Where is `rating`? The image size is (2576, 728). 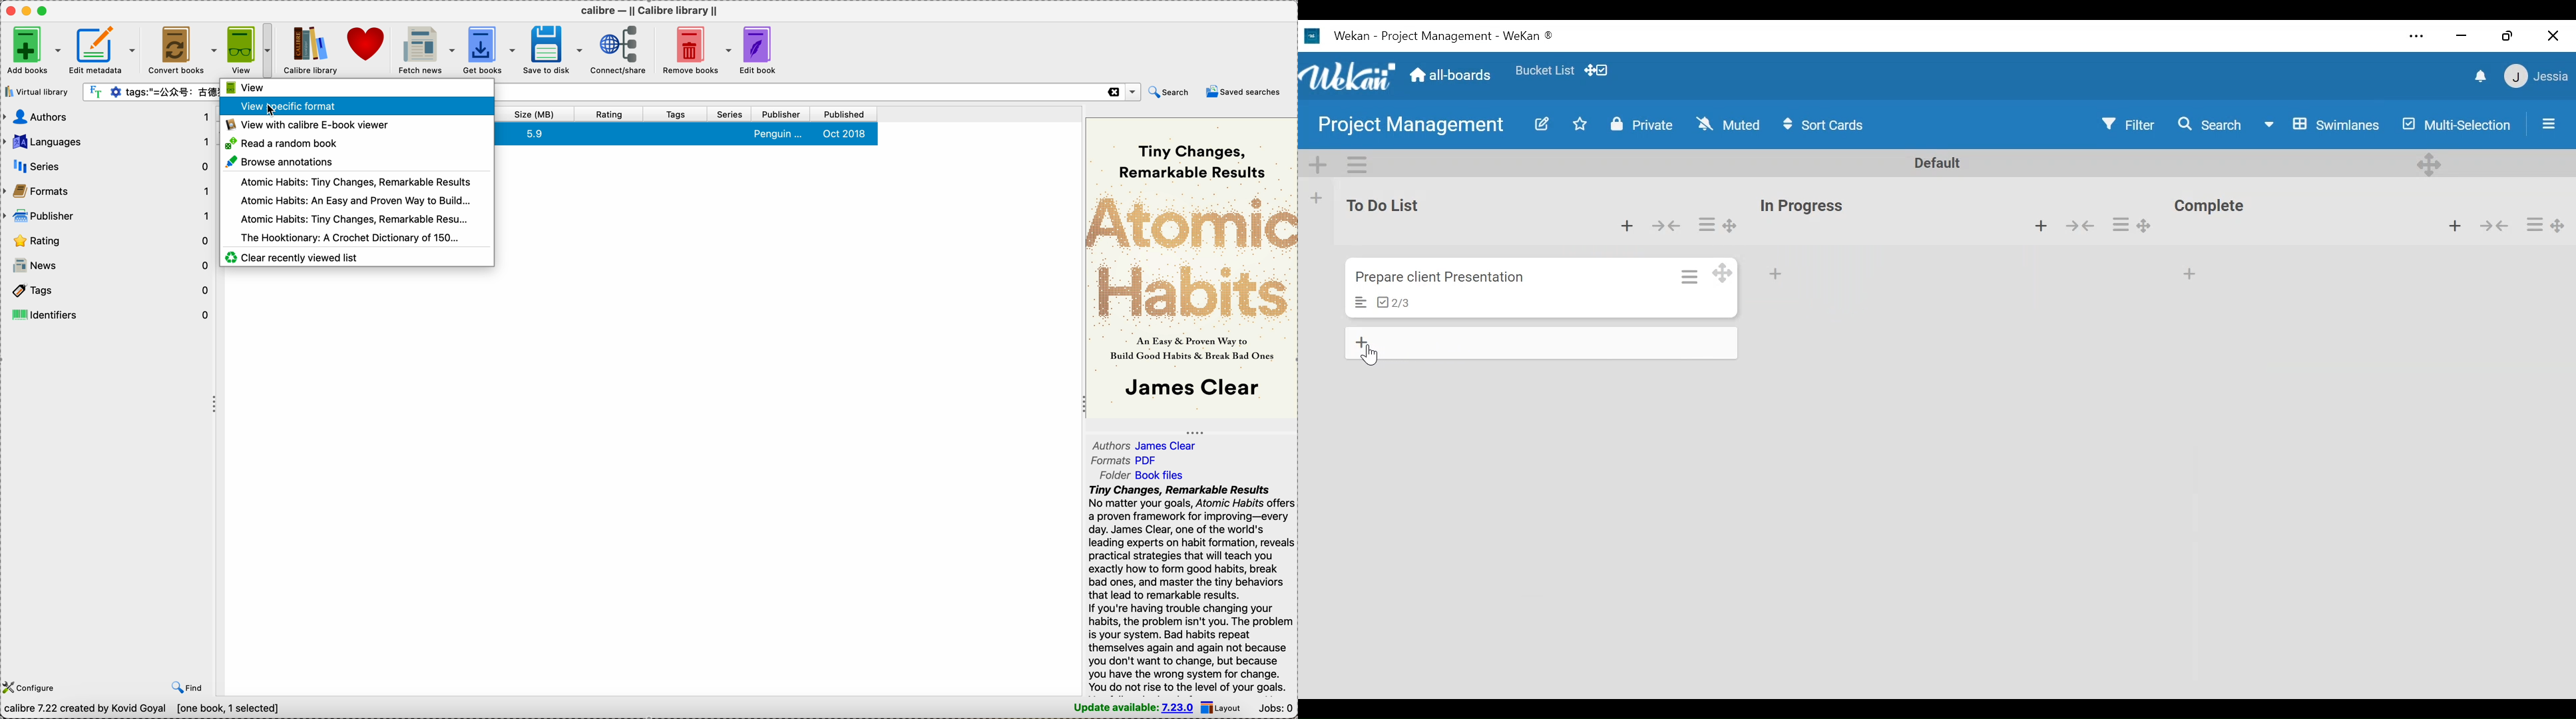 rating is located at coordinates (108, 239).